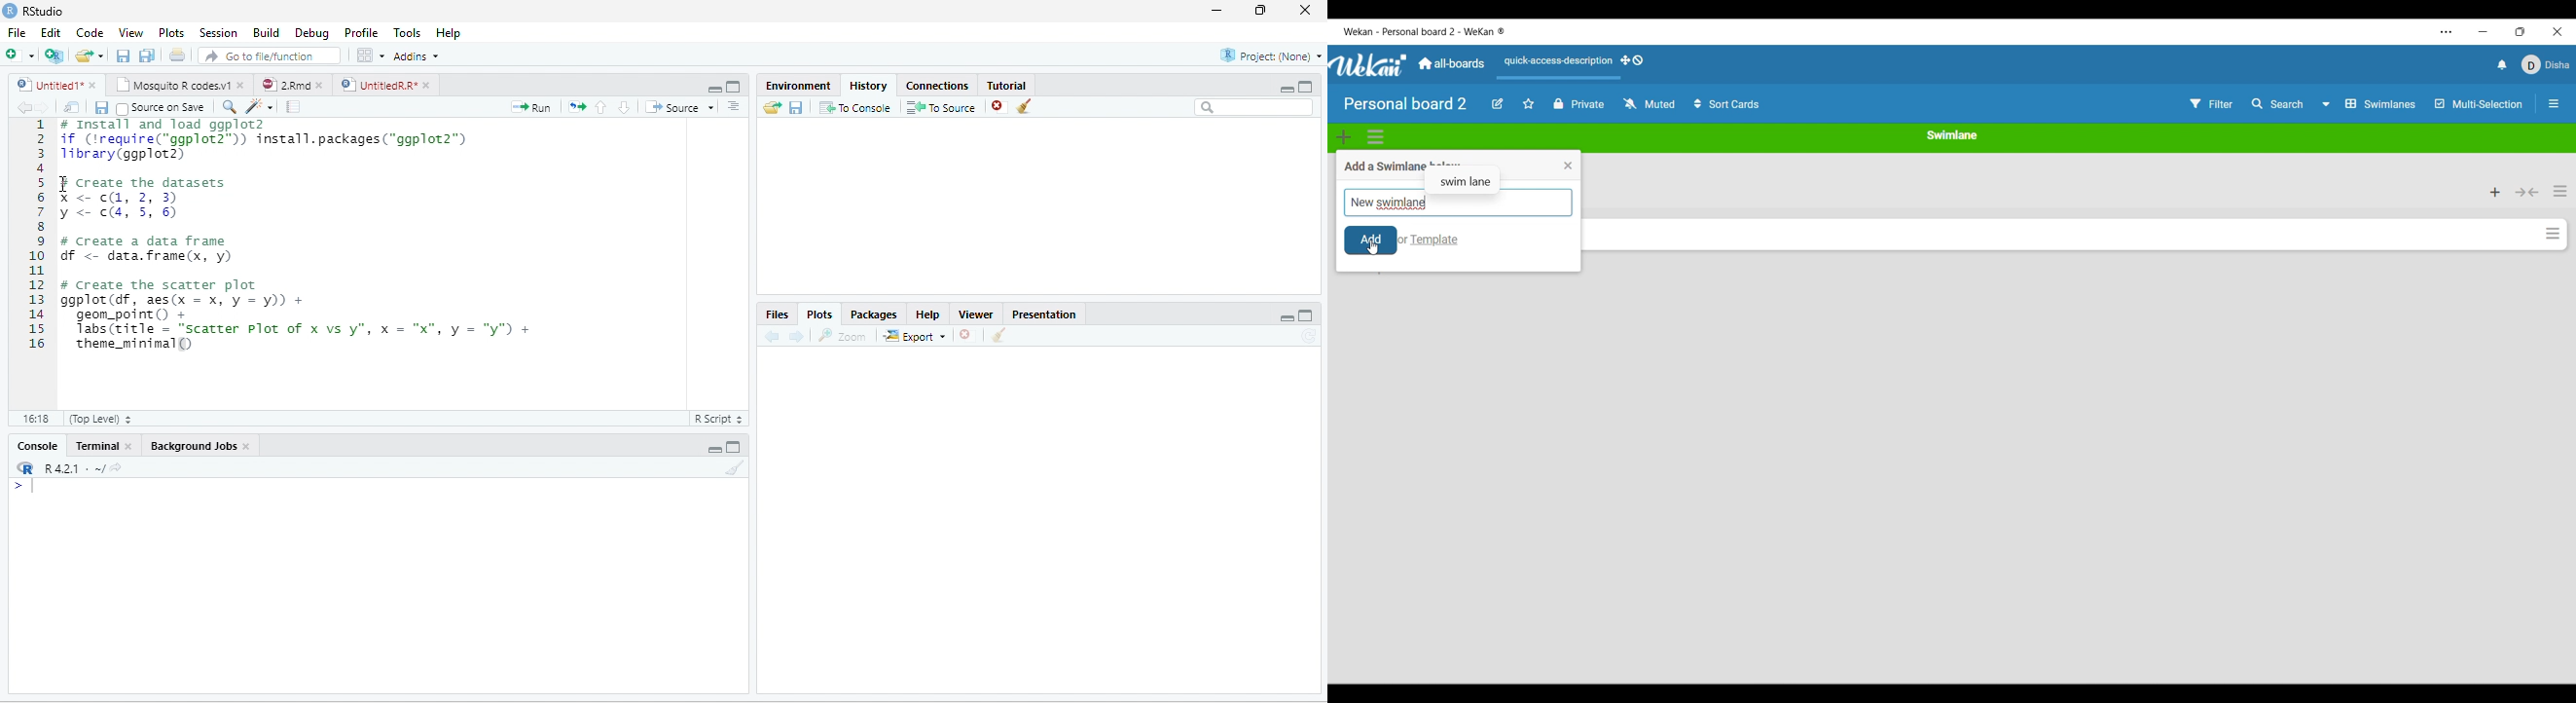  What do you see at coordinates (624, 107) in the screenshot?
I see `Go to next section/chunk` at bounding box center [624, 107].